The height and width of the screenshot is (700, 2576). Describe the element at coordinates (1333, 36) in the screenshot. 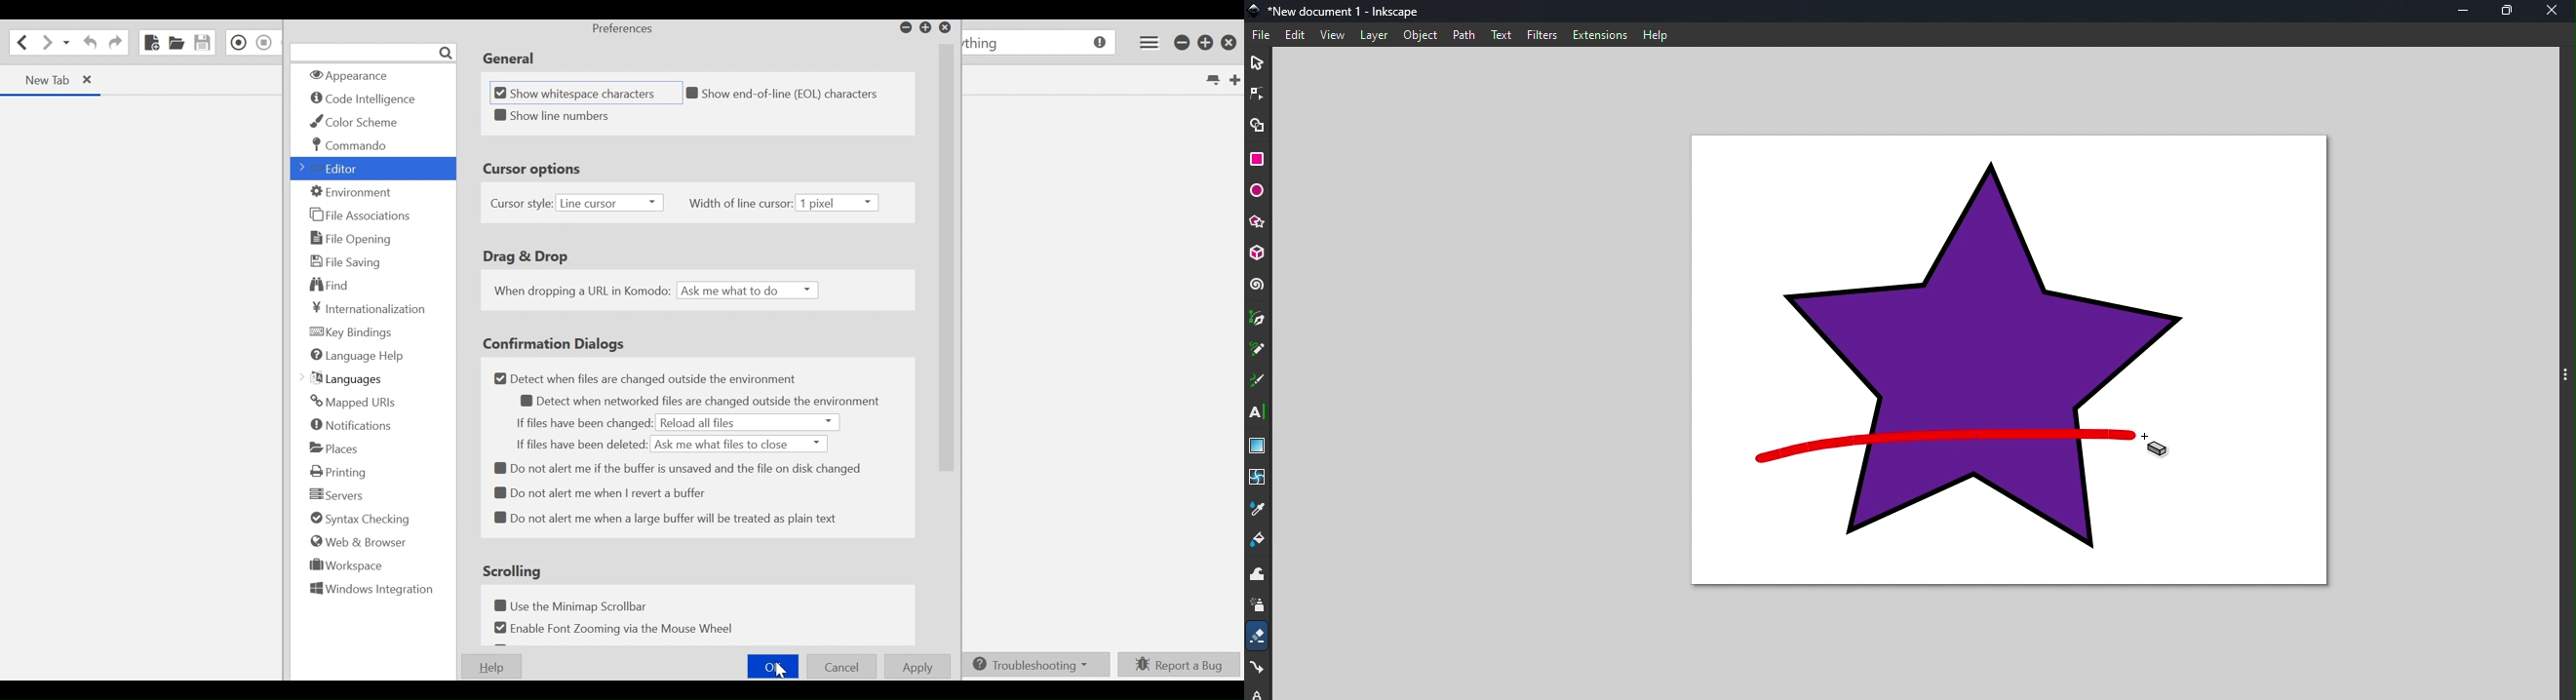

I see `view` at that location.